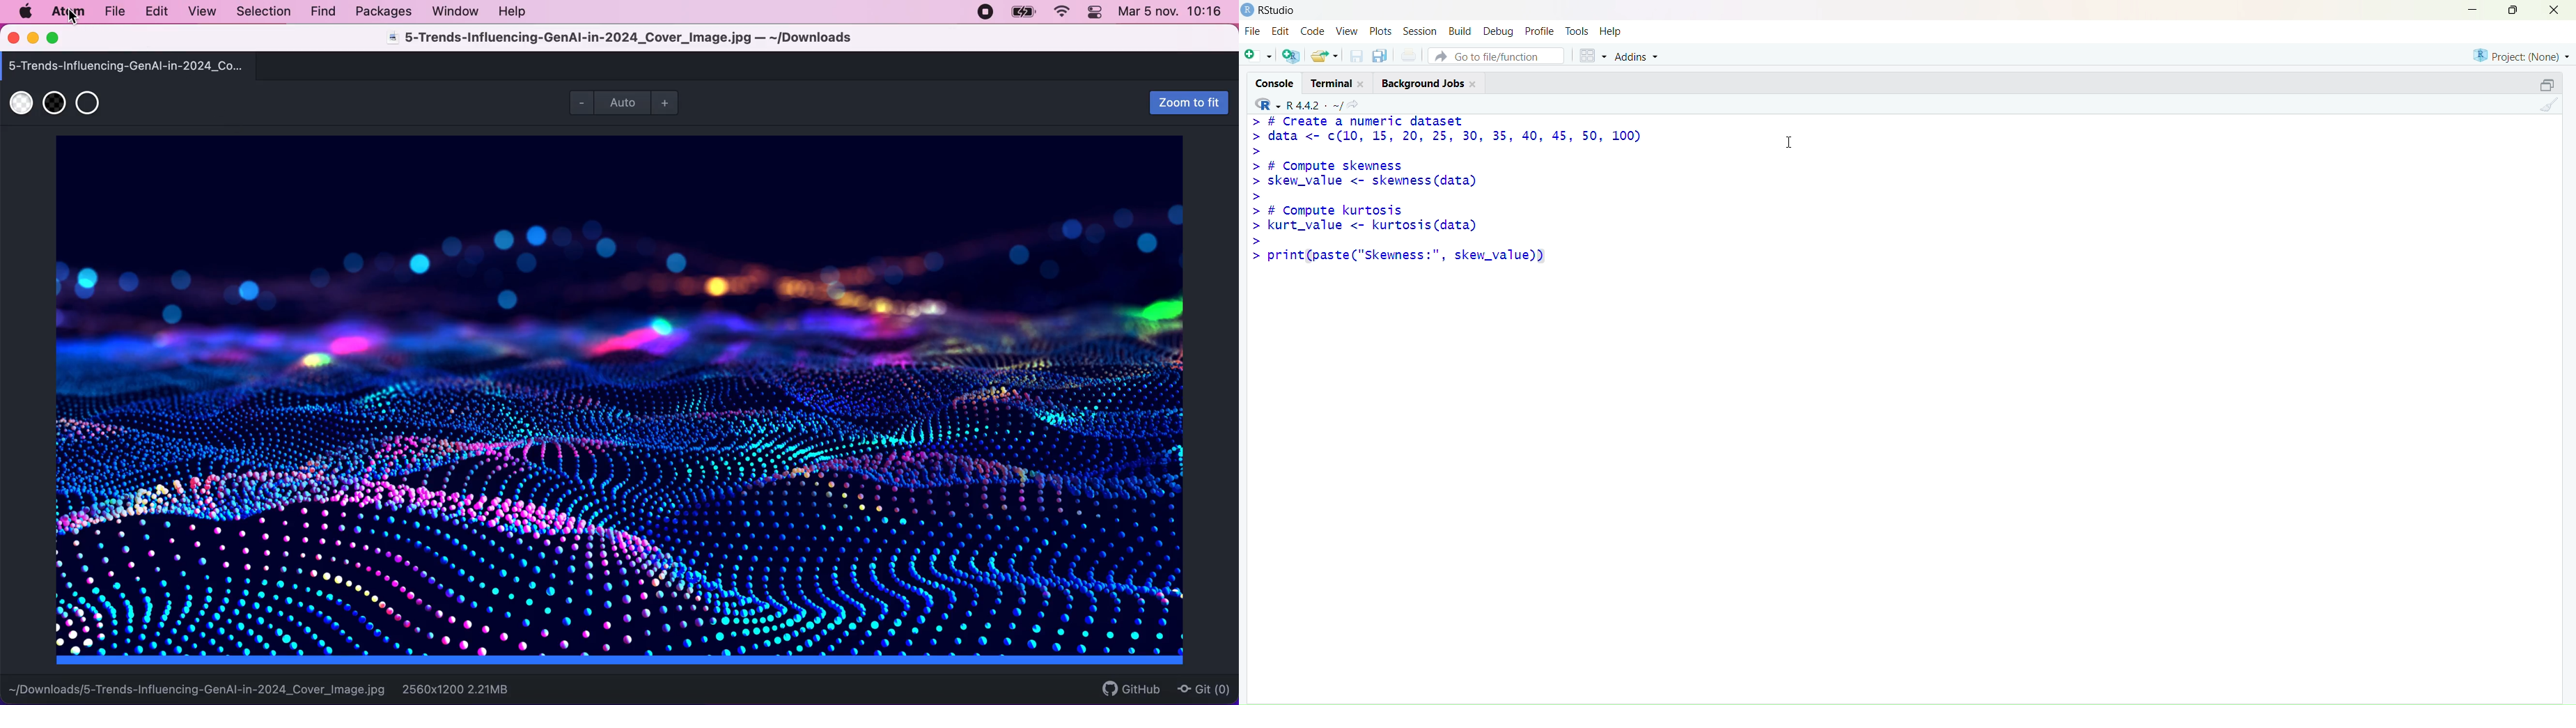  Describe the element at coordinates (2513, 12) in the screenshot. I see `Maximize` at that location.